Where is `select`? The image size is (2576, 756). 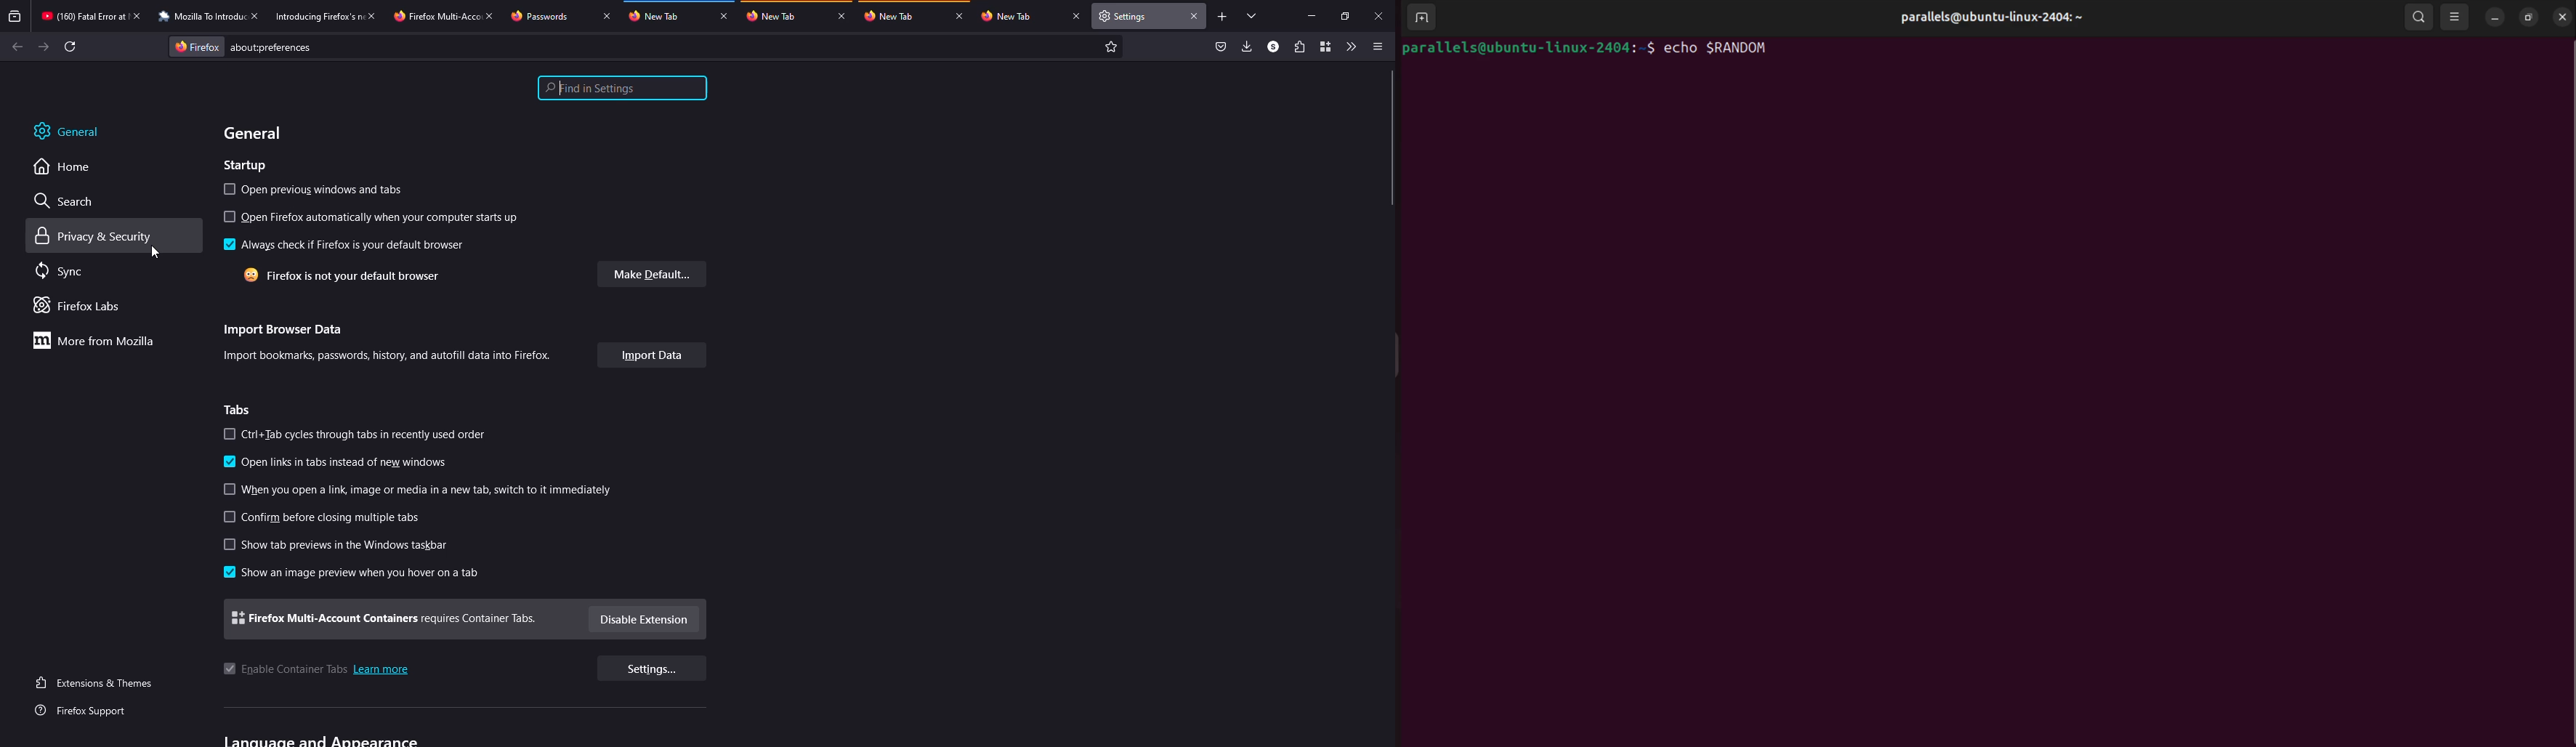
select is located at coordinates (227, 517).